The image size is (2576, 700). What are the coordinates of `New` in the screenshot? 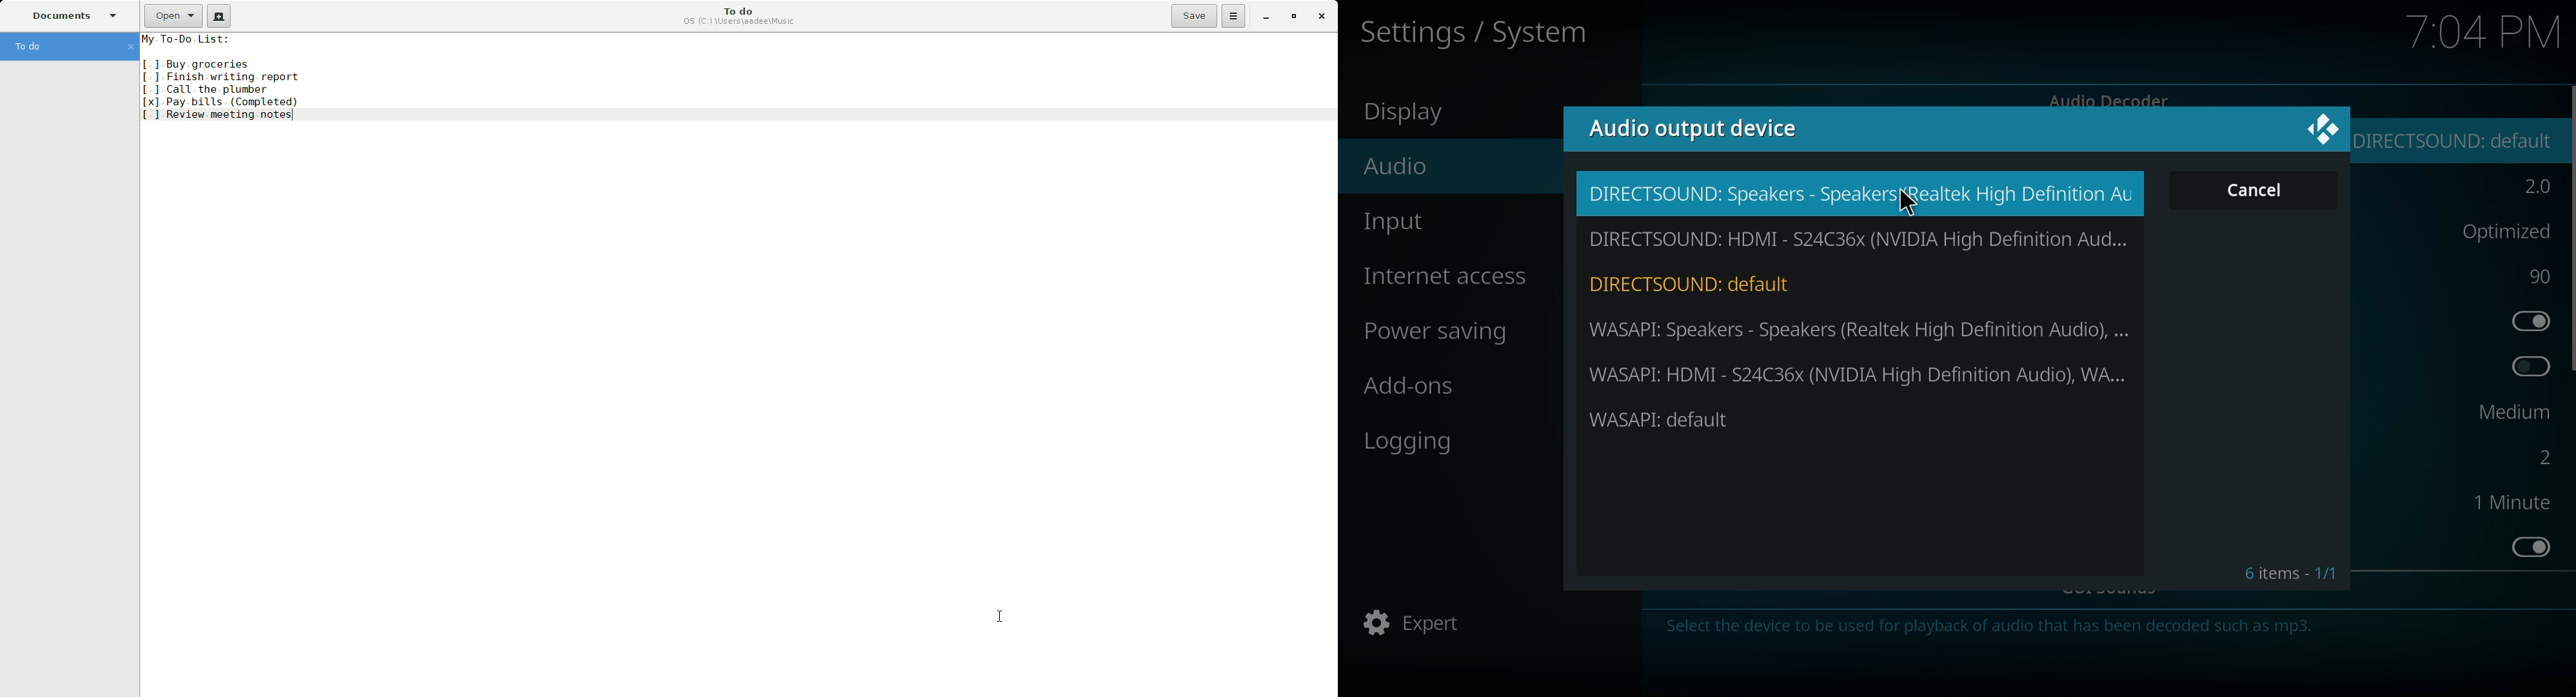 It's located at (219, 15).